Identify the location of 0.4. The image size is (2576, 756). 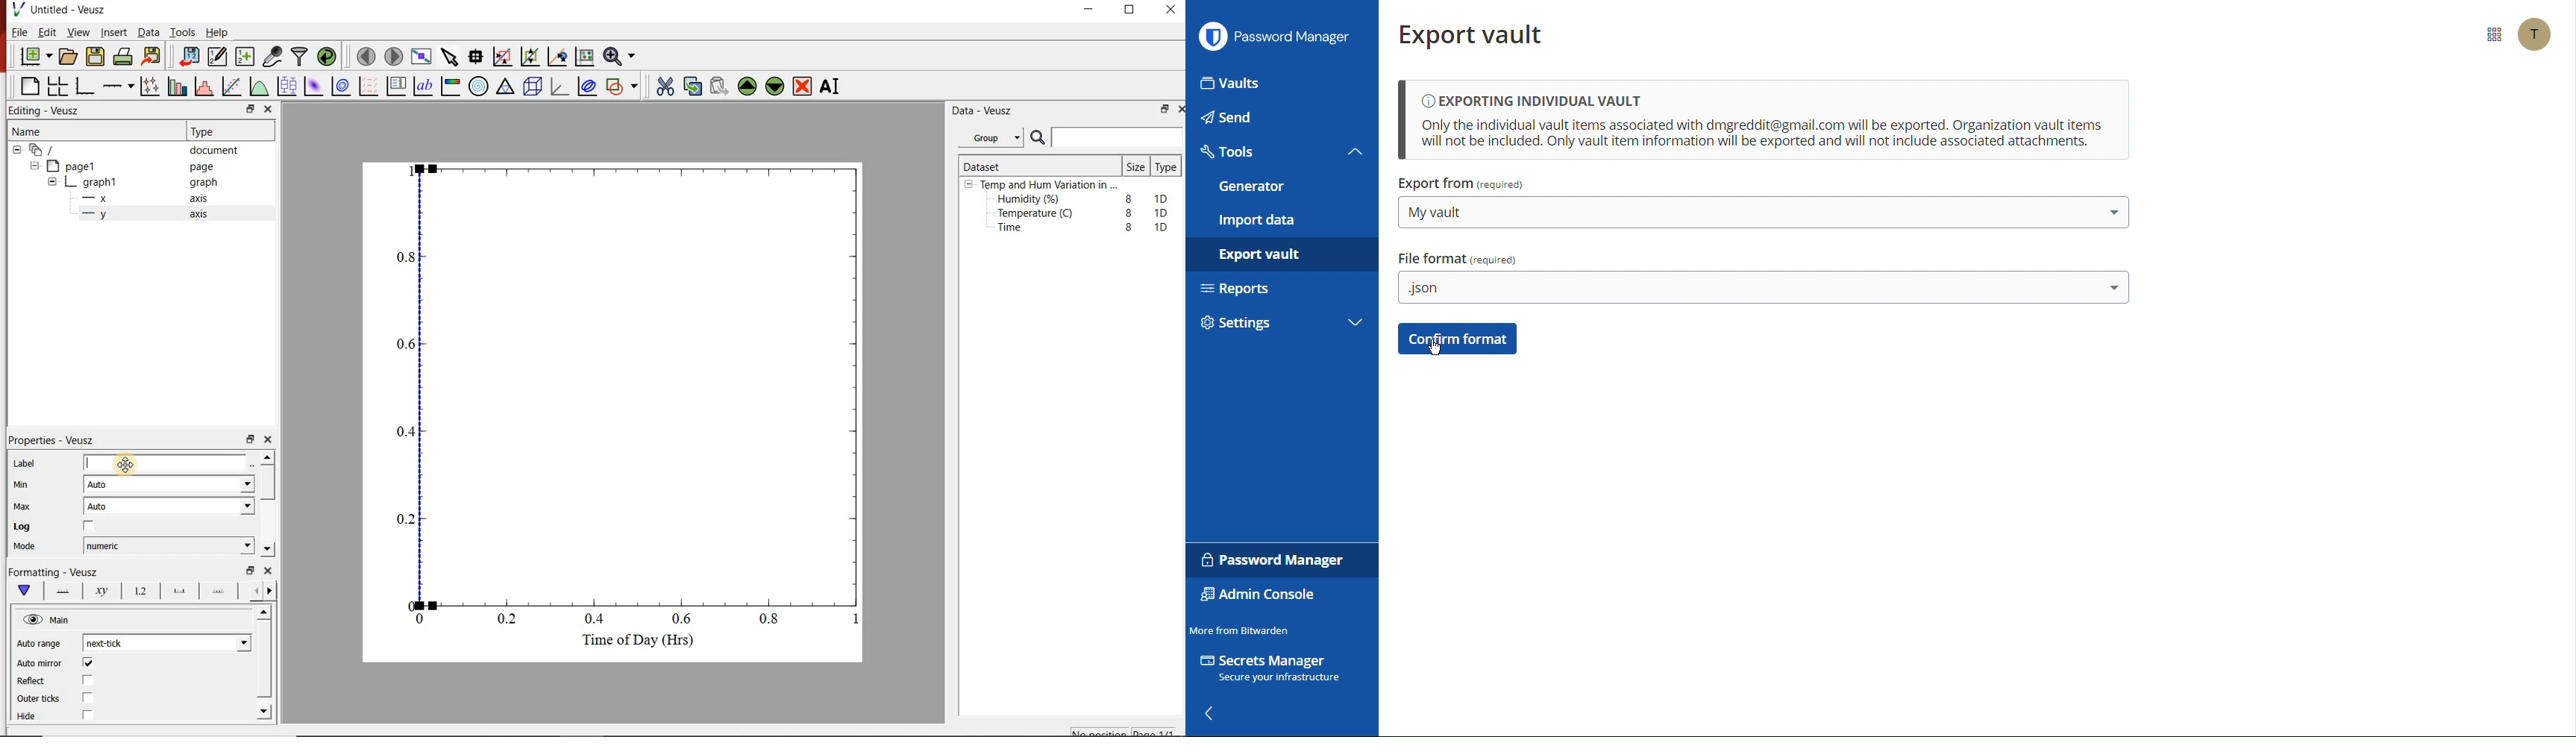
(403, 432).